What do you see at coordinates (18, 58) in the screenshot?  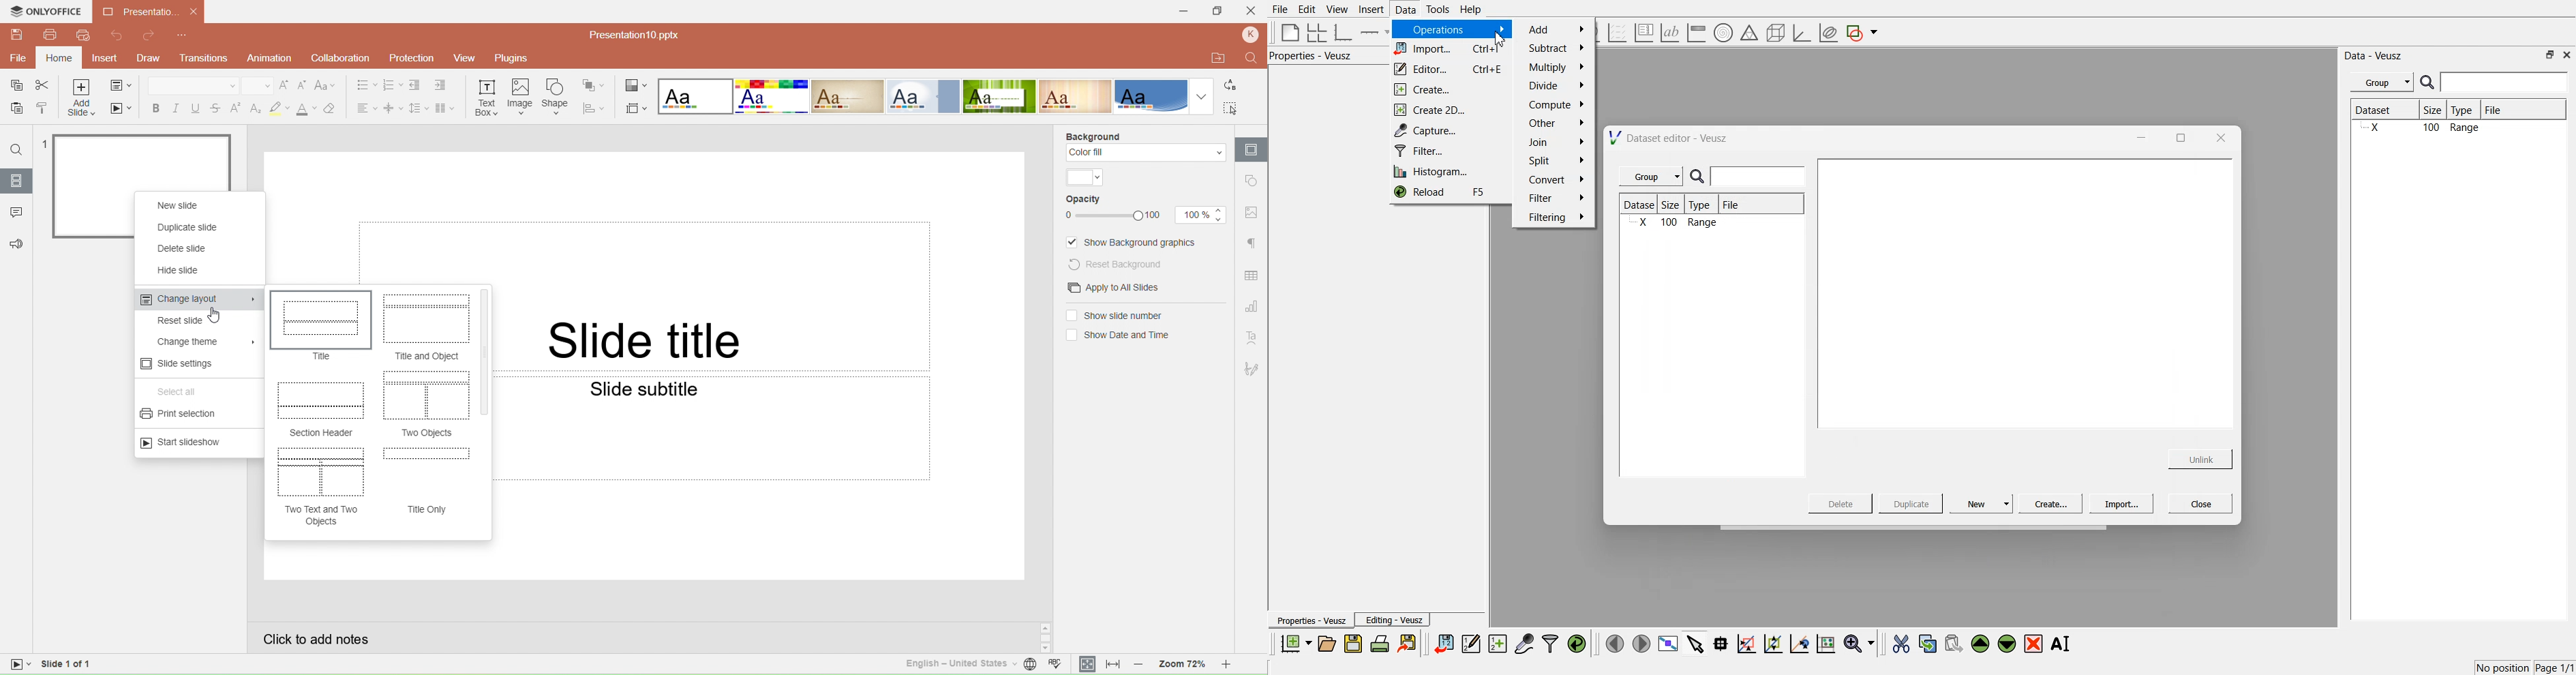 I see `File` at bounding box center [18, 58].